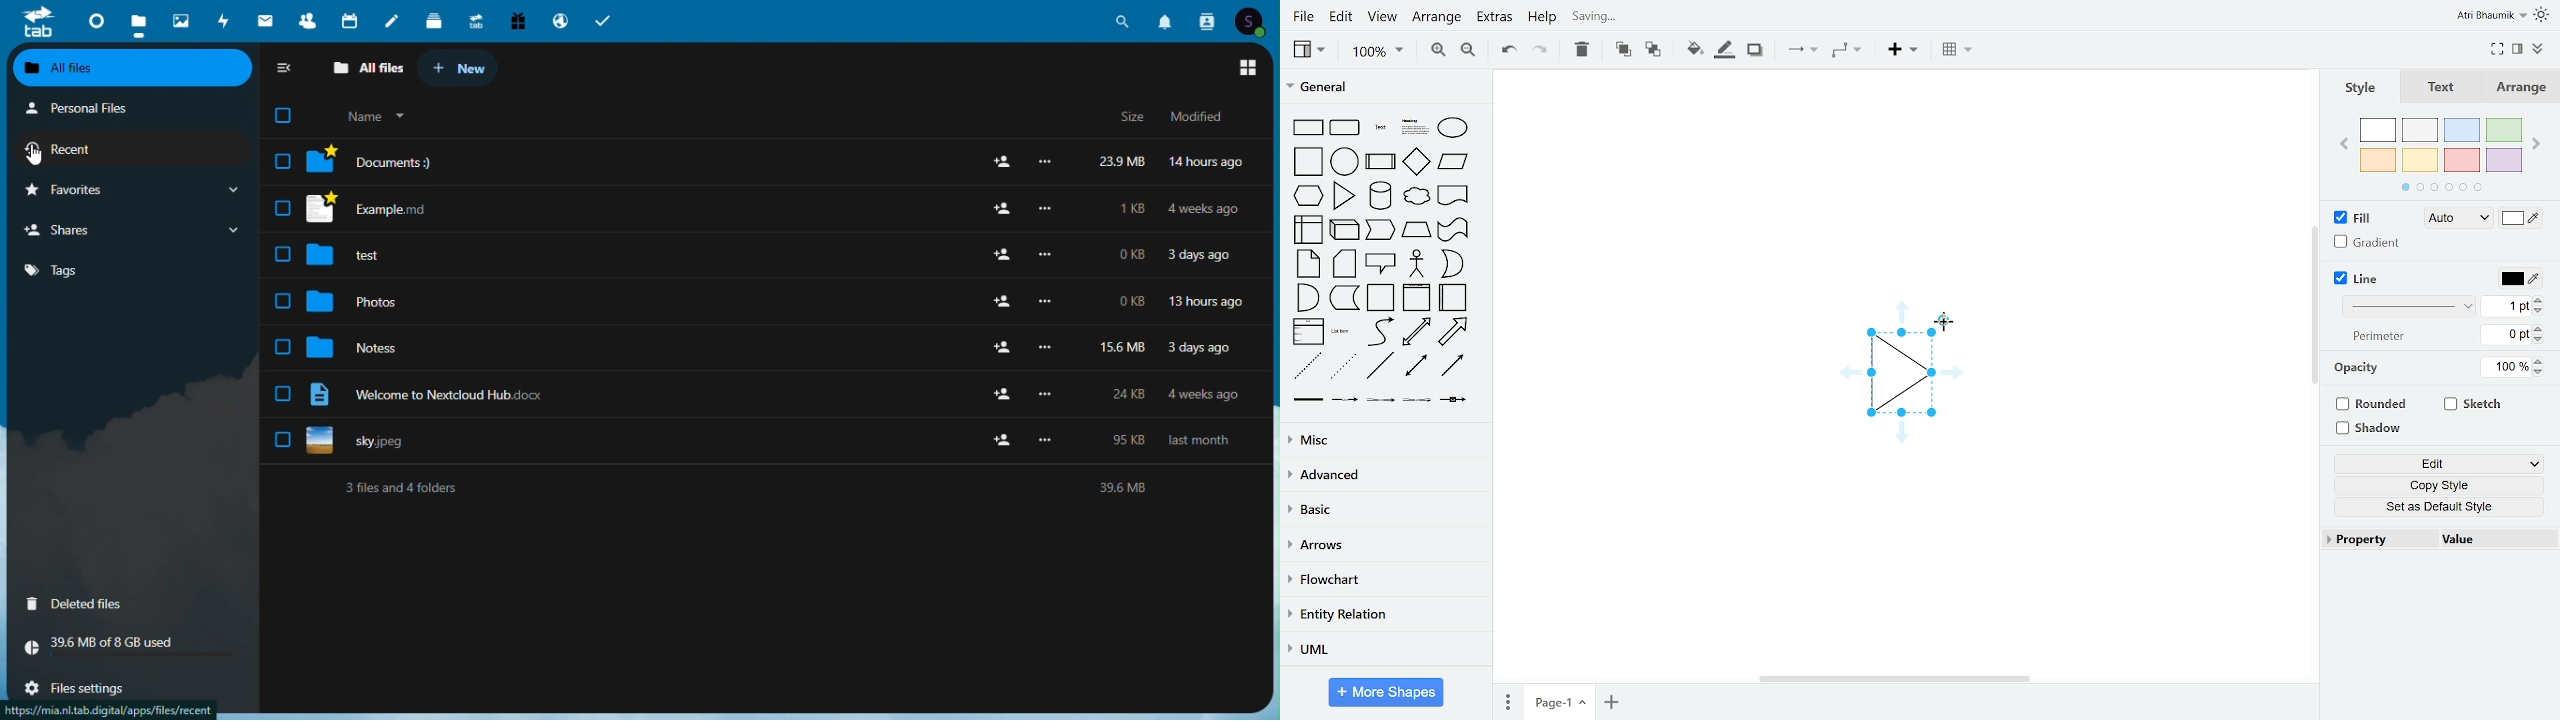 This screenshot has width=2576, height=728. What do you see at coordinates (1413, 128) in the screenshot?
I see `heading` at bounding box center [1413, 128].